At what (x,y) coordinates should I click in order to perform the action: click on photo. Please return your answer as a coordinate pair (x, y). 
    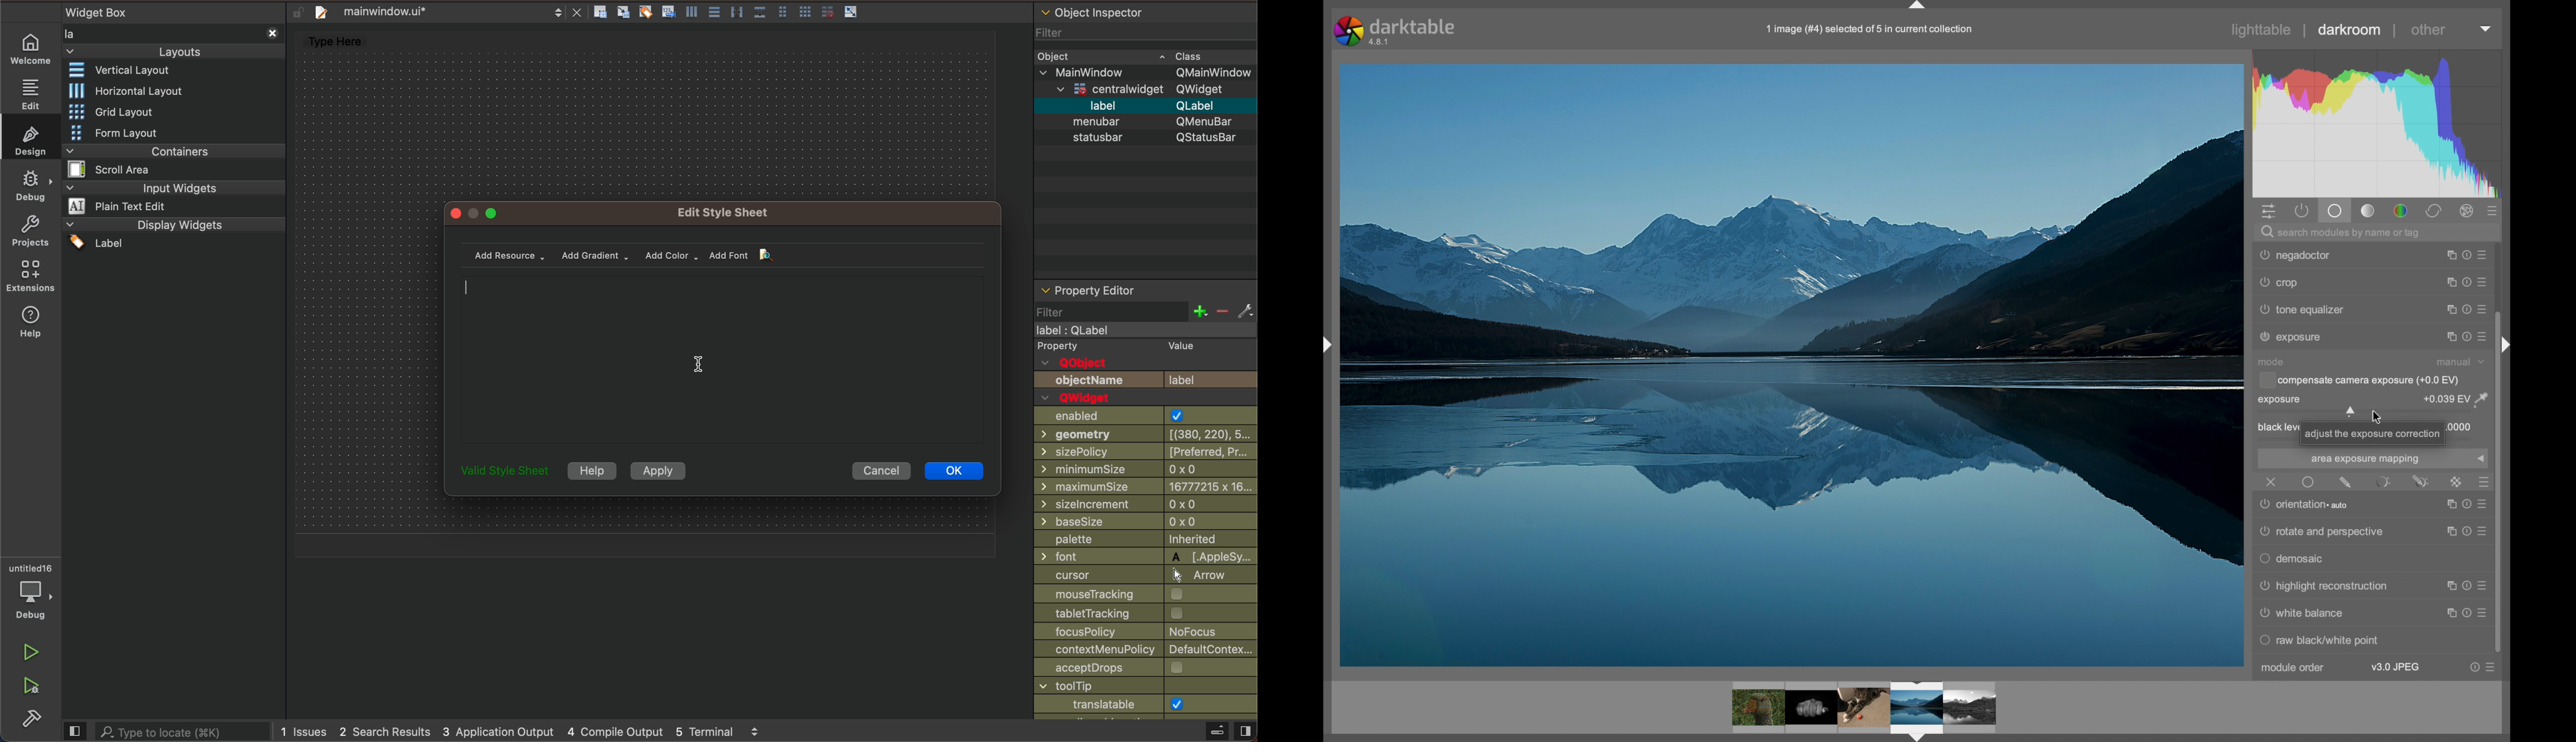
    Looking at the image, I should click on (1792, 364).